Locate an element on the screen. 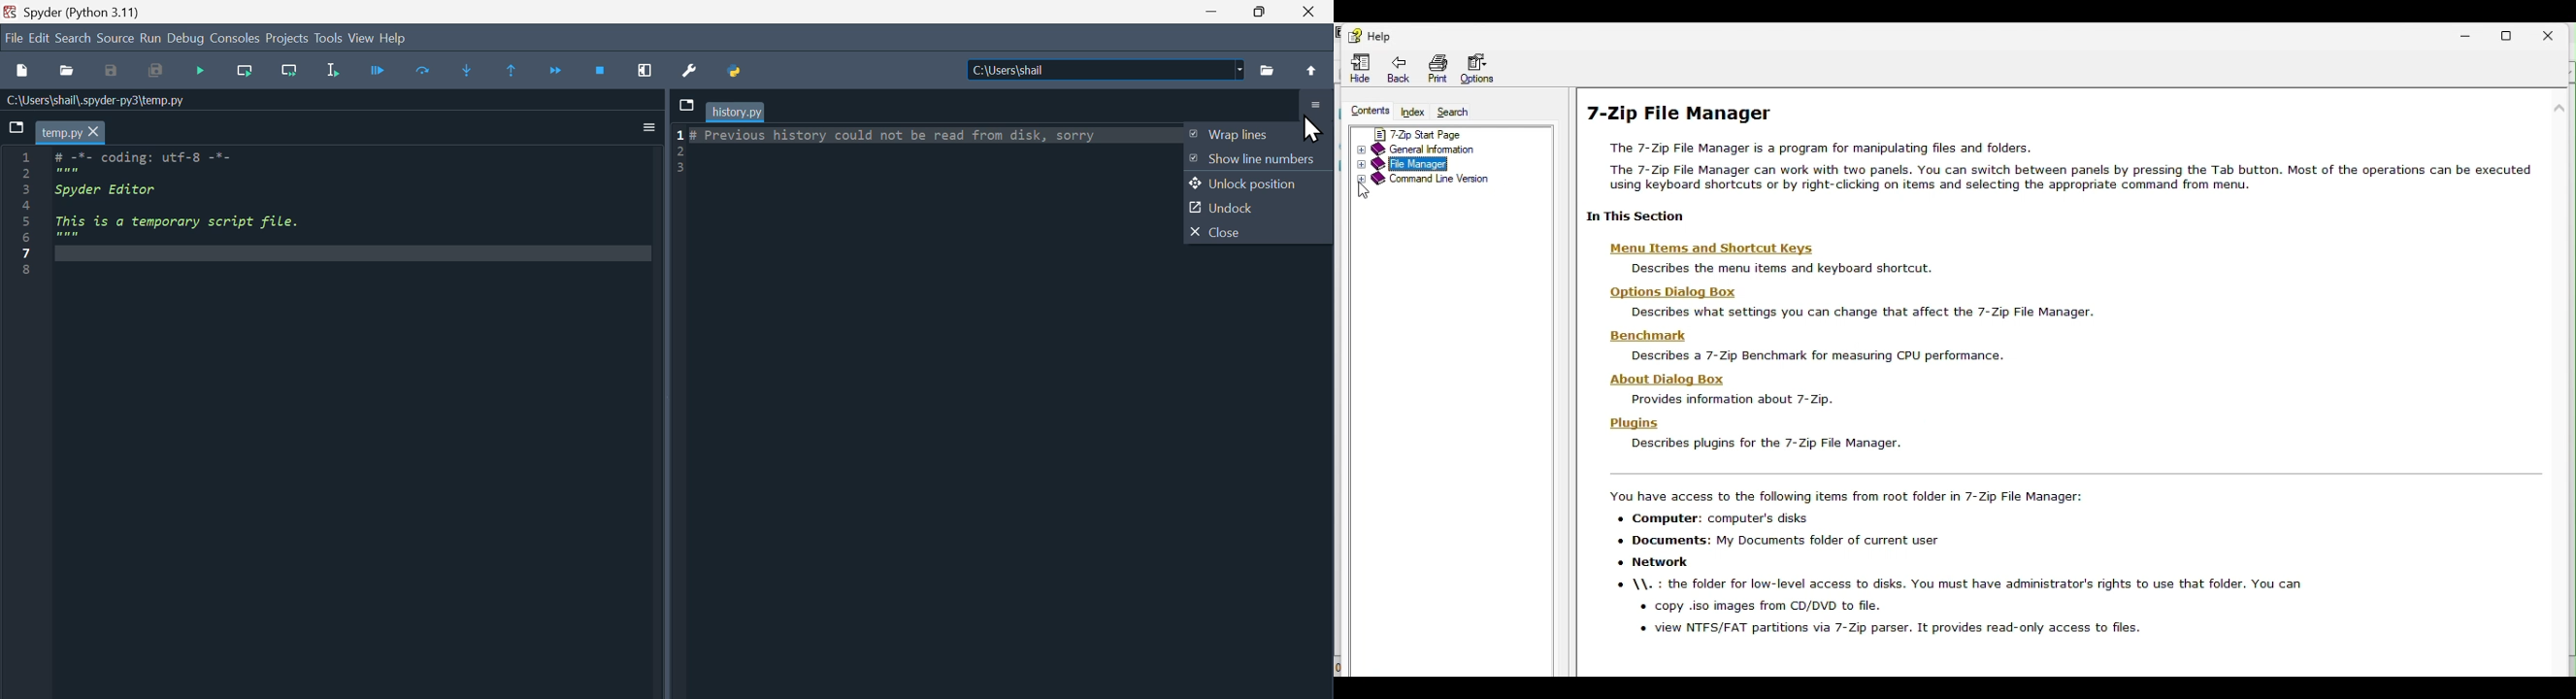 Image resolution: width=2576 pixels, height=700 pixels. source is located at coordinates (115, 38).